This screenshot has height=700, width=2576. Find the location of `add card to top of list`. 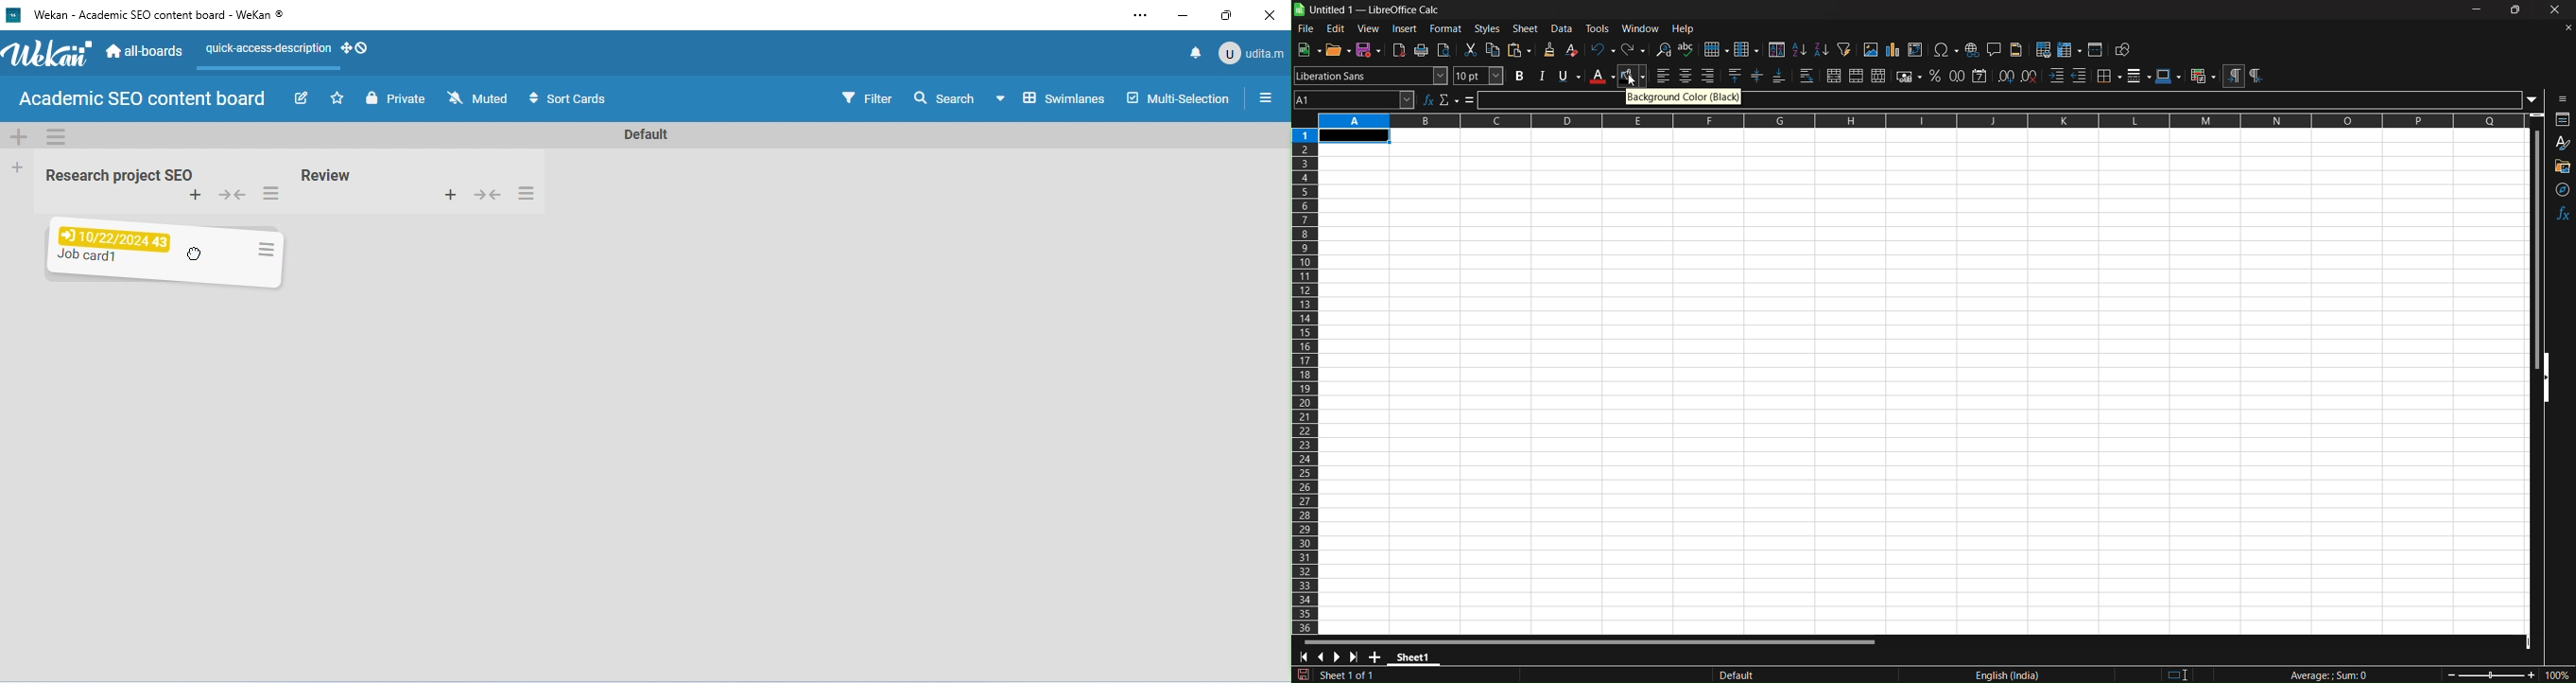

add card to top of list is located at coordinates (196, 196).